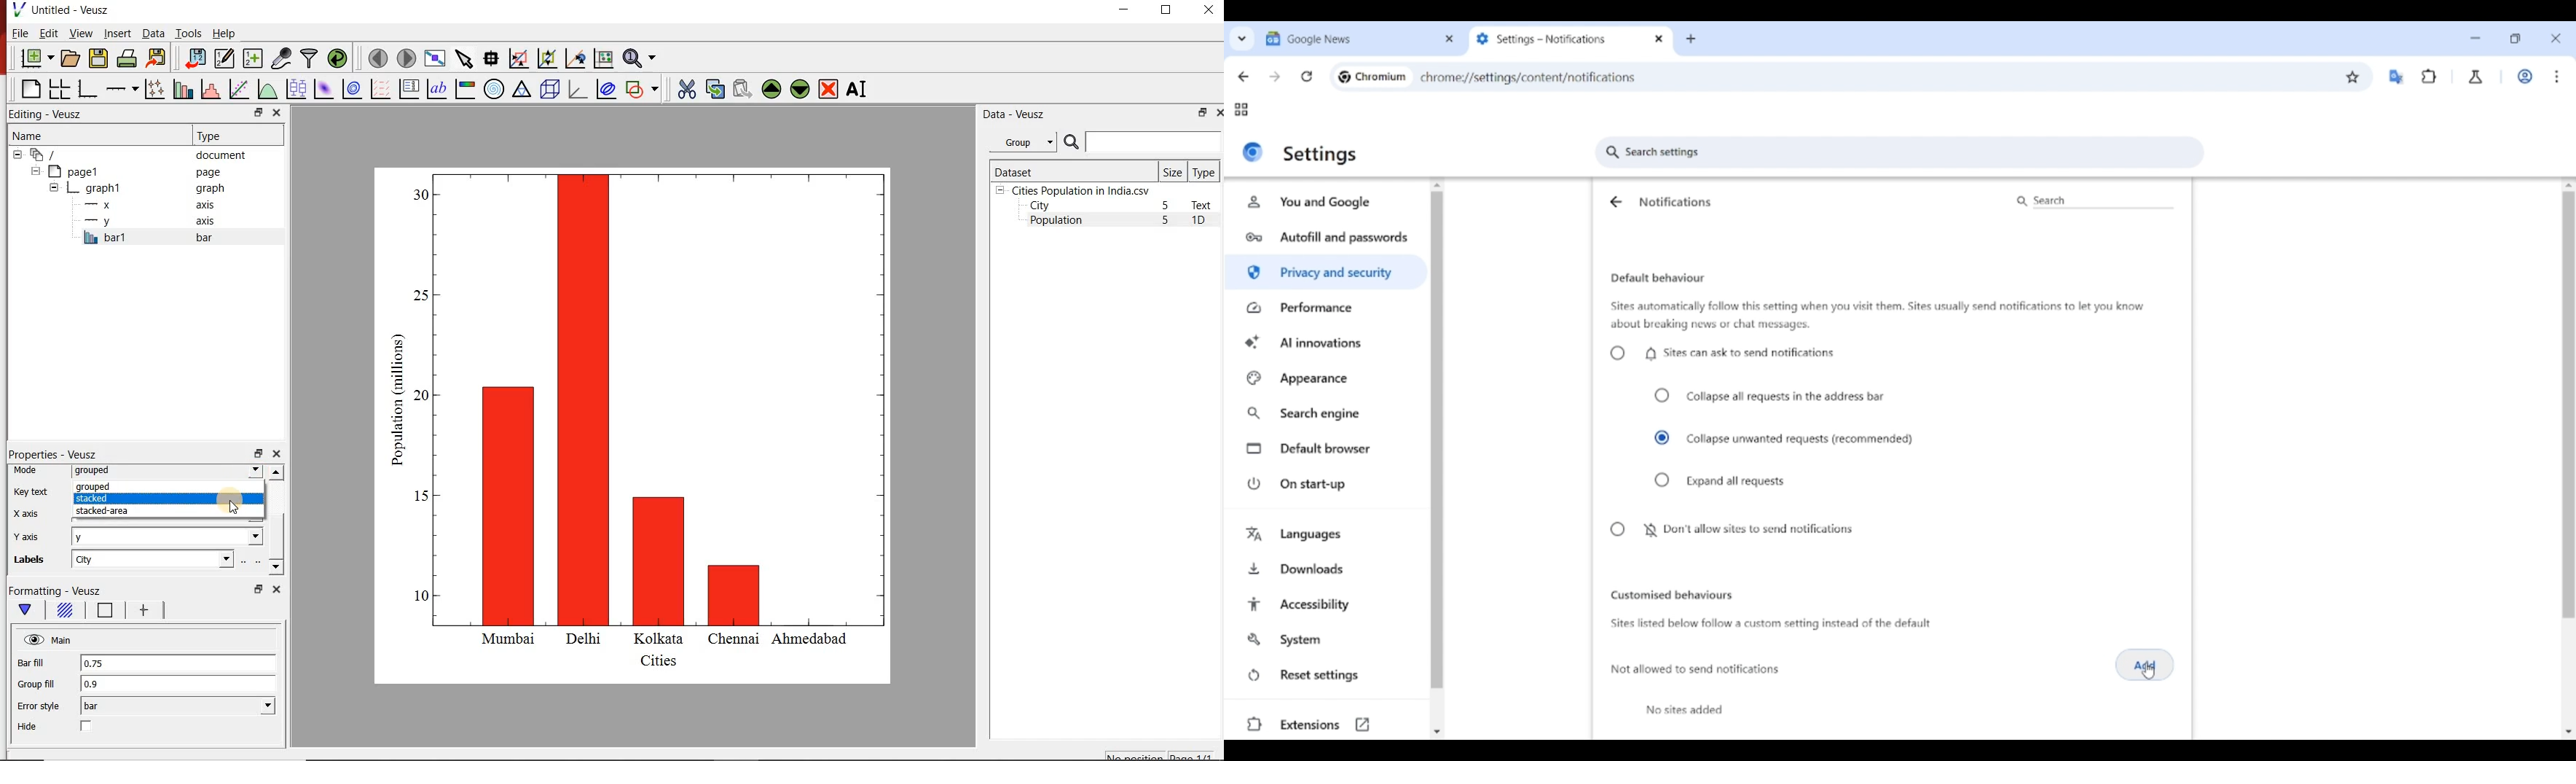  What do you see at coordinates (1242, 38) in the screenshot?
I see `Search tabs` at bounding box center [1242, 38].